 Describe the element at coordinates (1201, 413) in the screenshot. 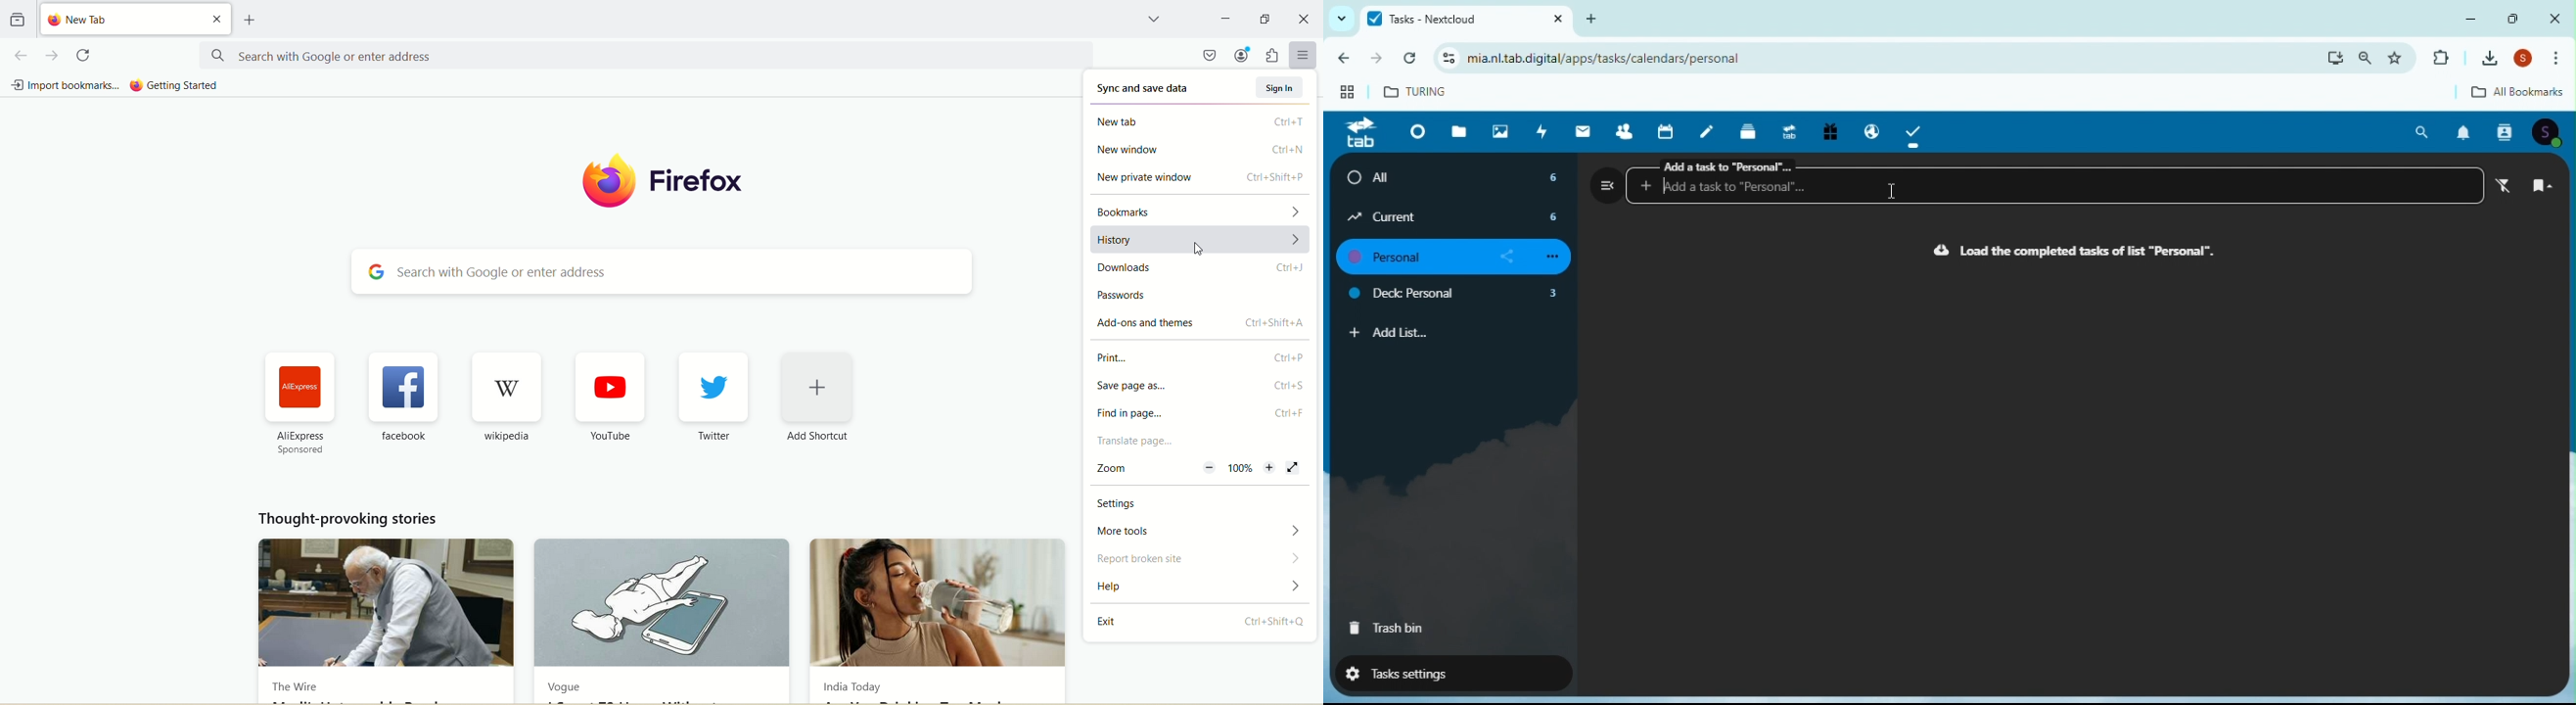

I see `find in paage` at that location.